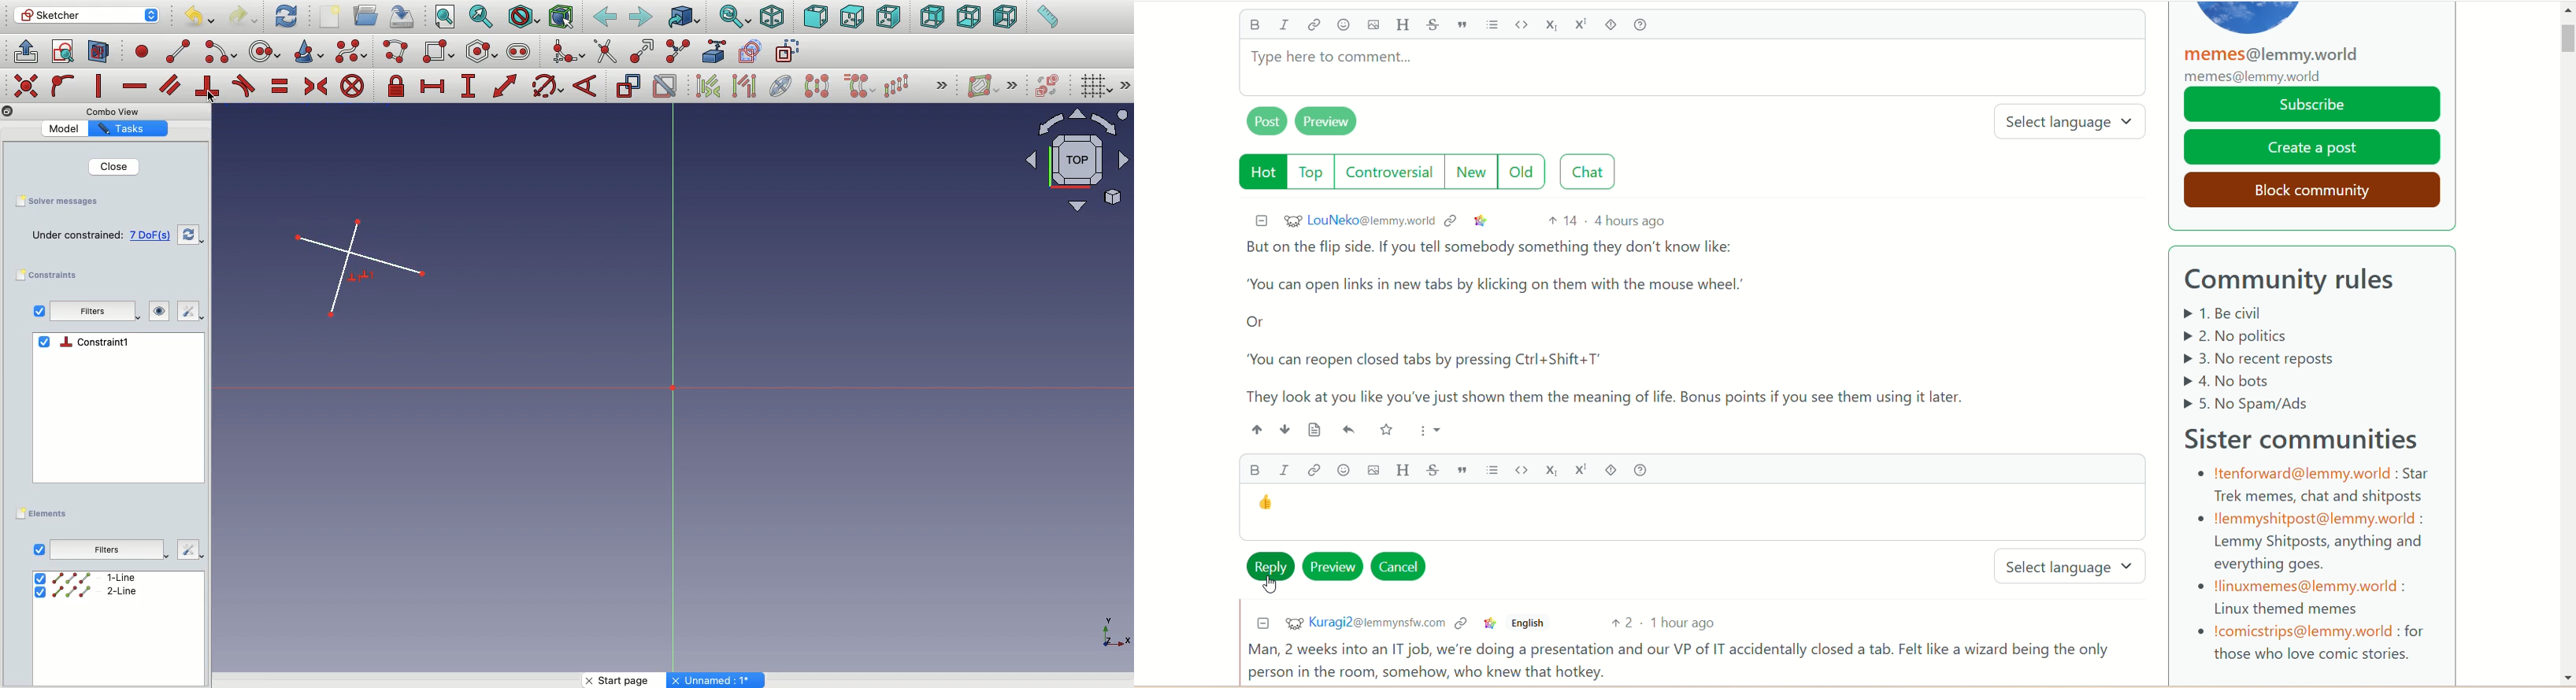  I want to click on , so click(114, 112).